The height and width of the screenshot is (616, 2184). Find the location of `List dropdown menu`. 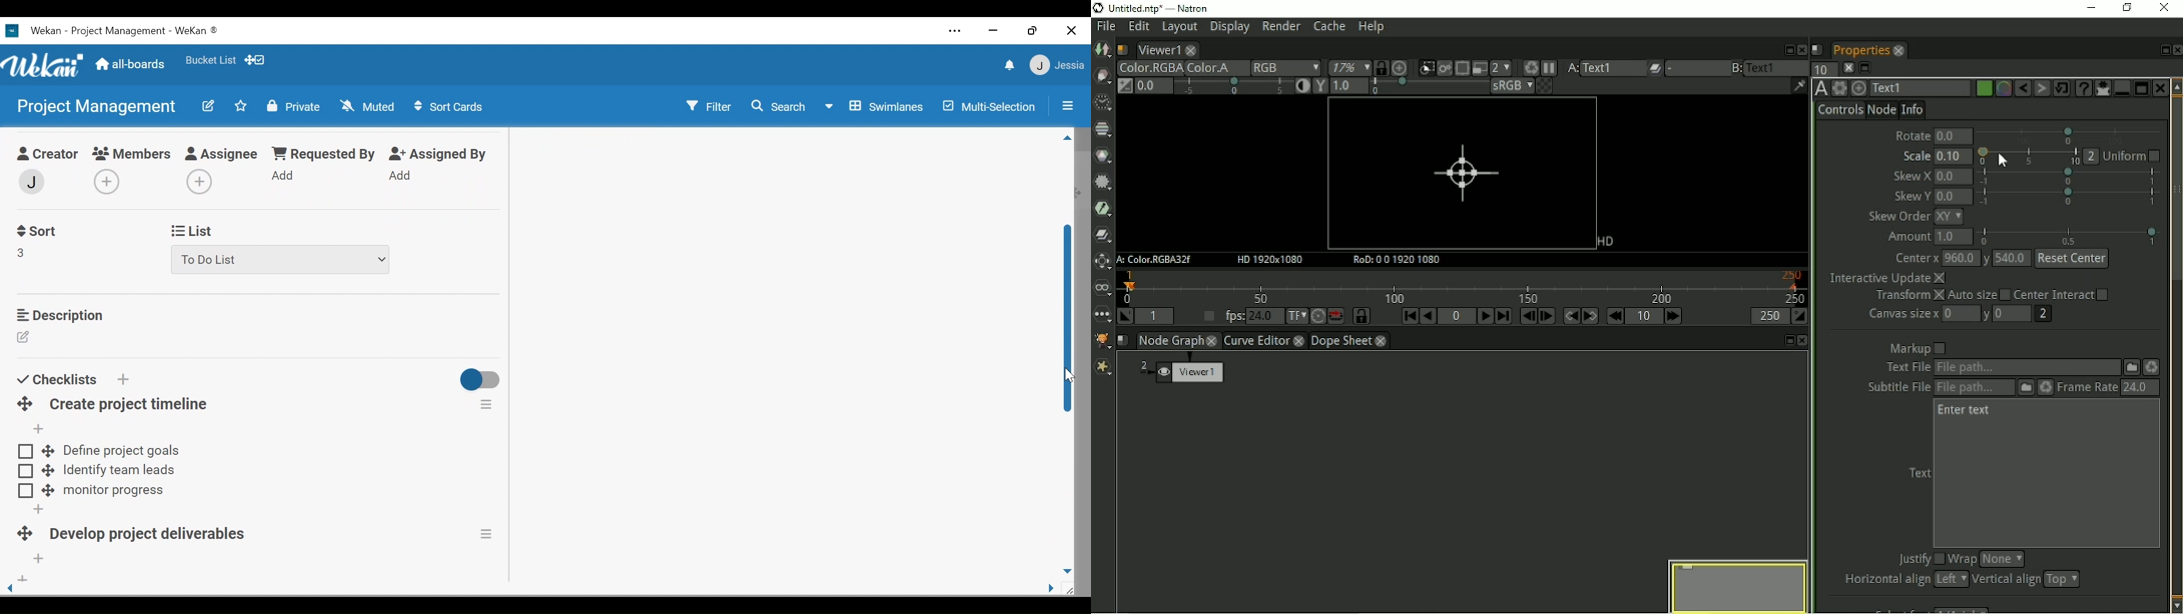

List dropdown menu is located at coordinates (281, 260).